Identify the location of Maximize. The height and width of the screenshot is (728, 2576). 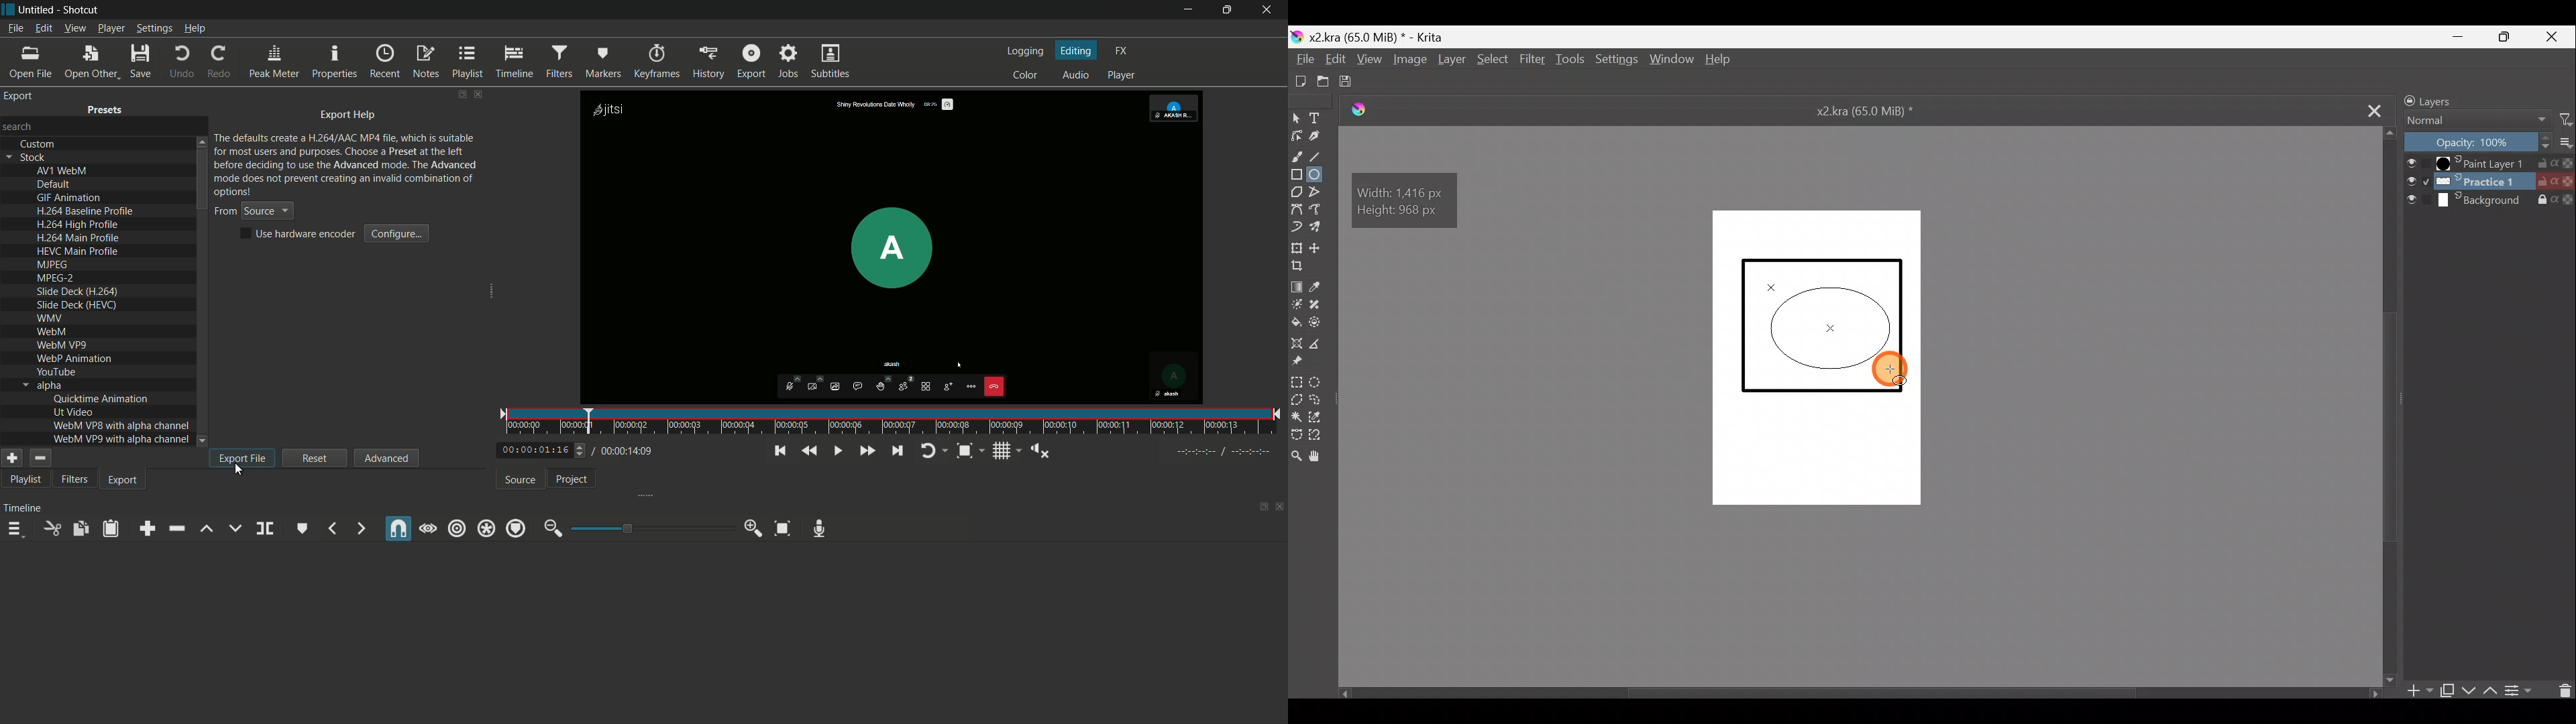
(2514, 40).